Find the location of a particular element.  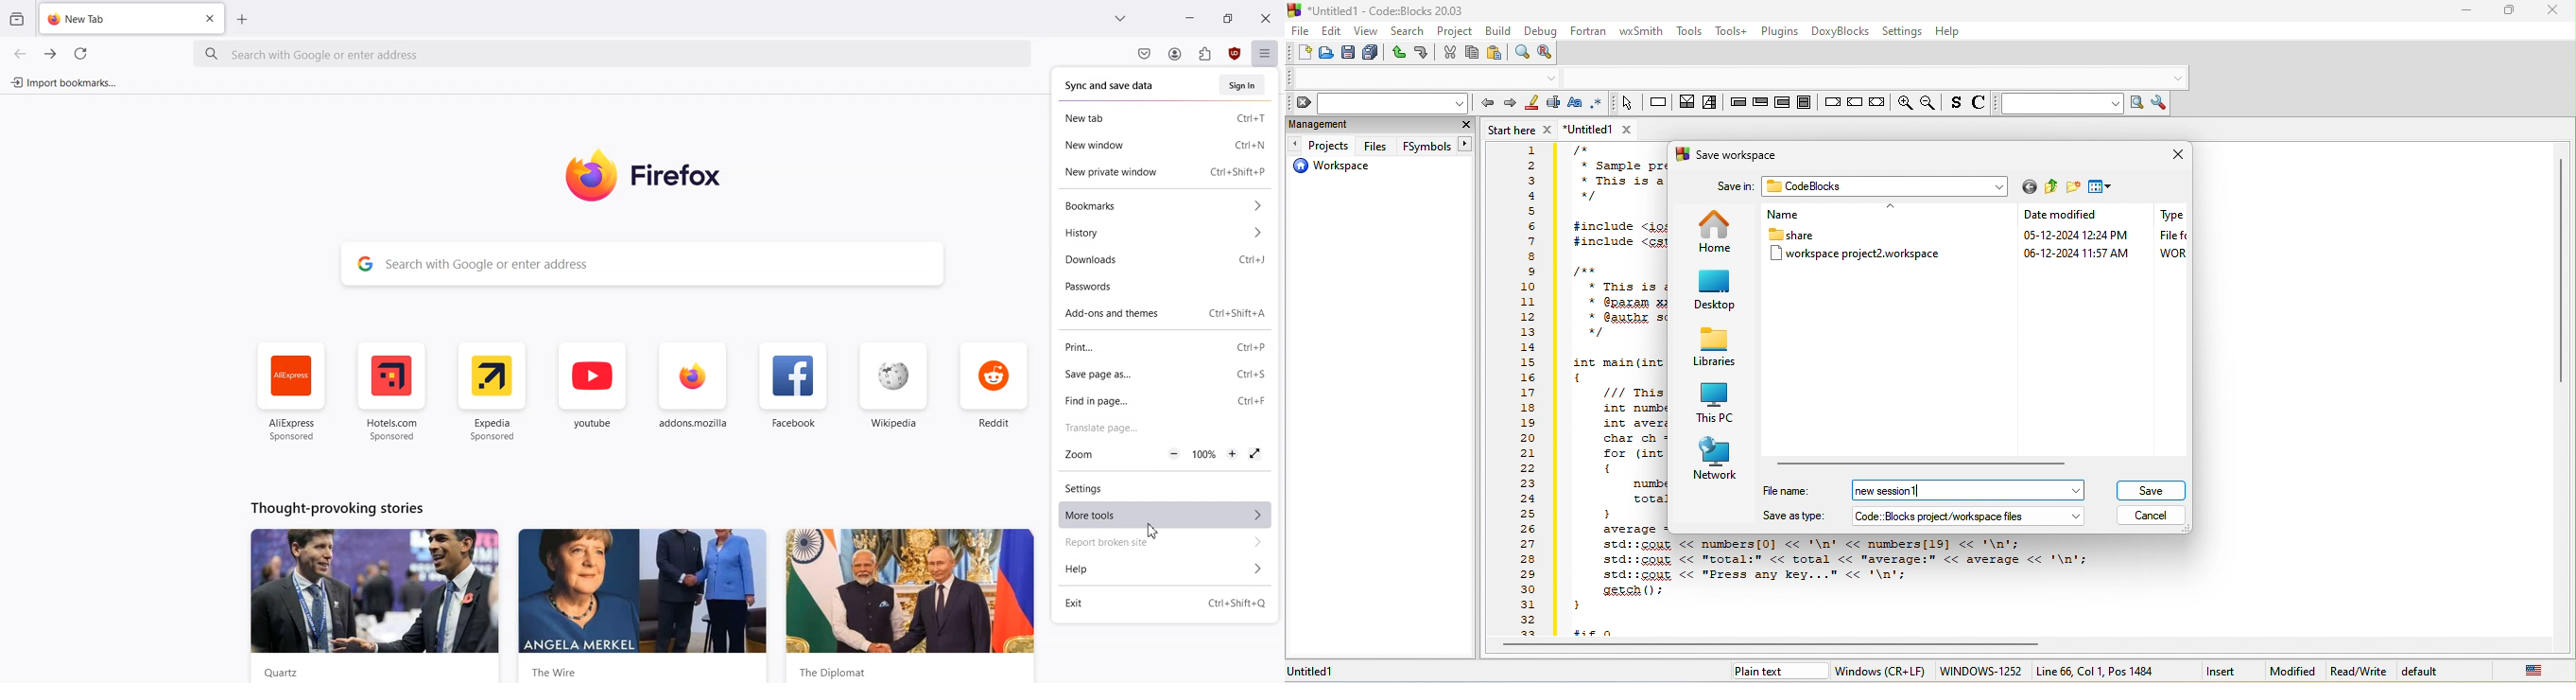

Shortcut key is located at coordinates (1238, 171).